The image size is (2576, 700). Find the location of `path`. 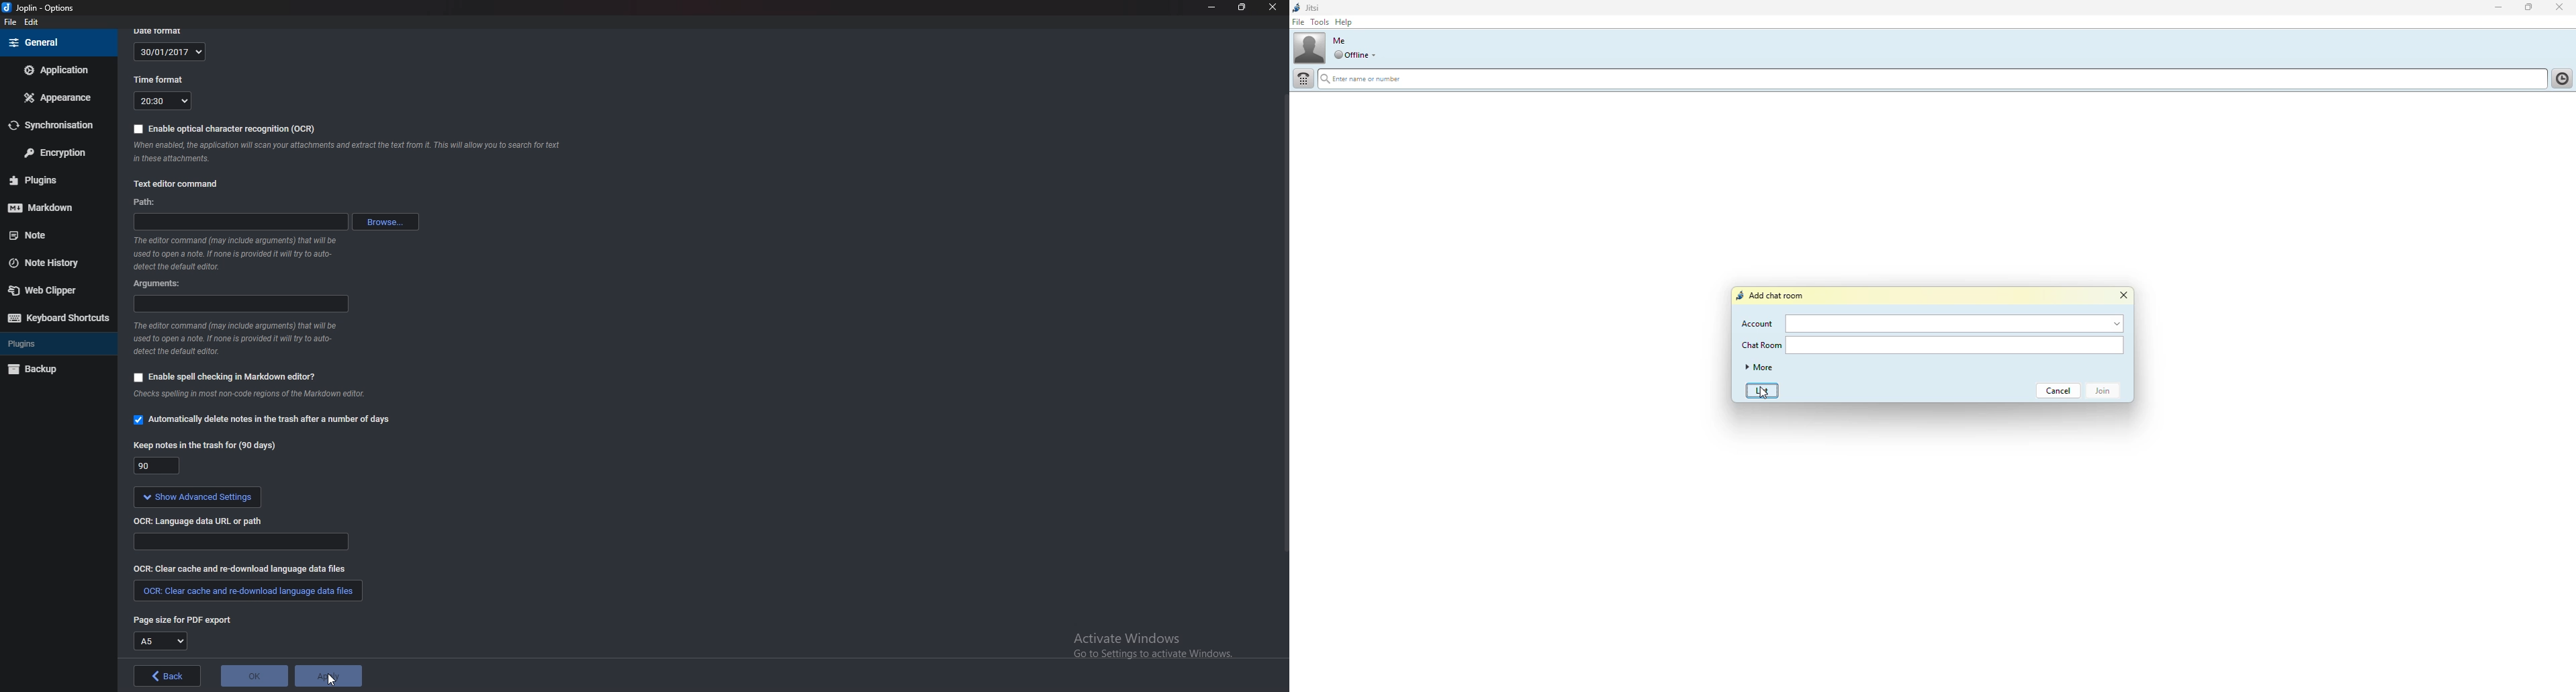

path is located at coordinates (150, 203).